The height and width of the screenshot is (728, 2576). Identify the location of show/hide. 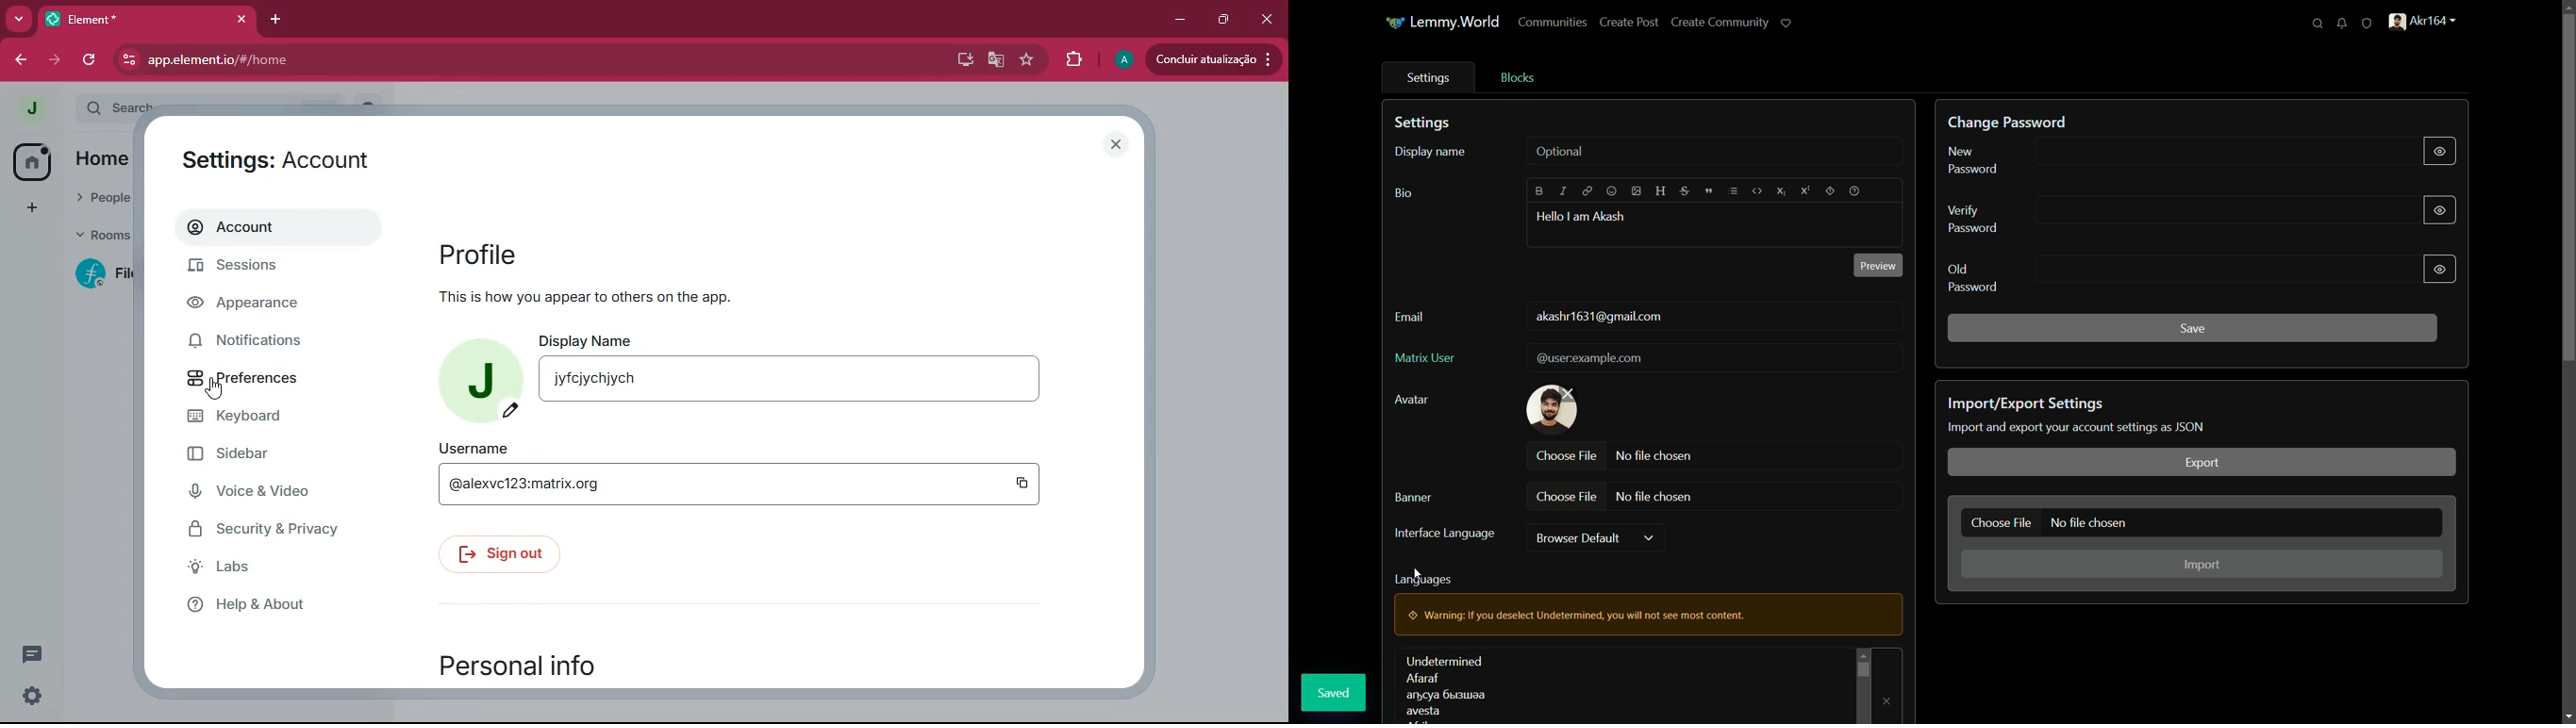
(2439, 211).